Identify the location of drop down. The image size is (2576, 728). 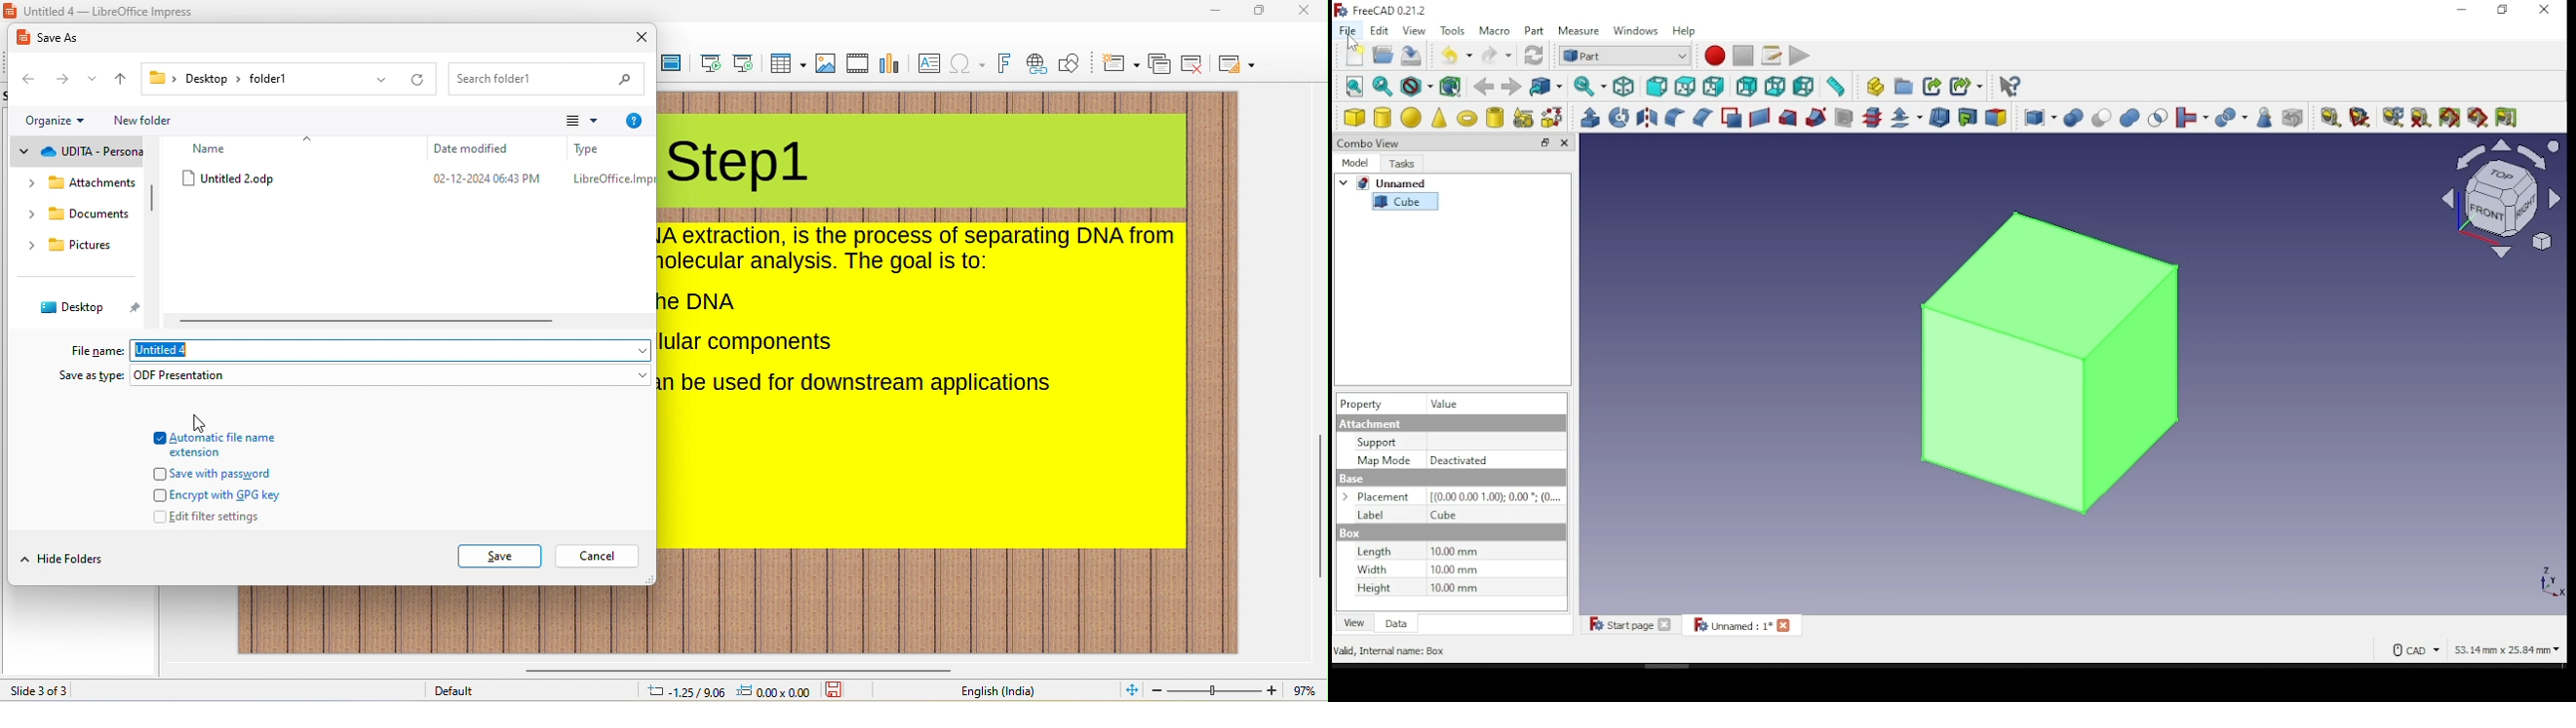
(21, 559).